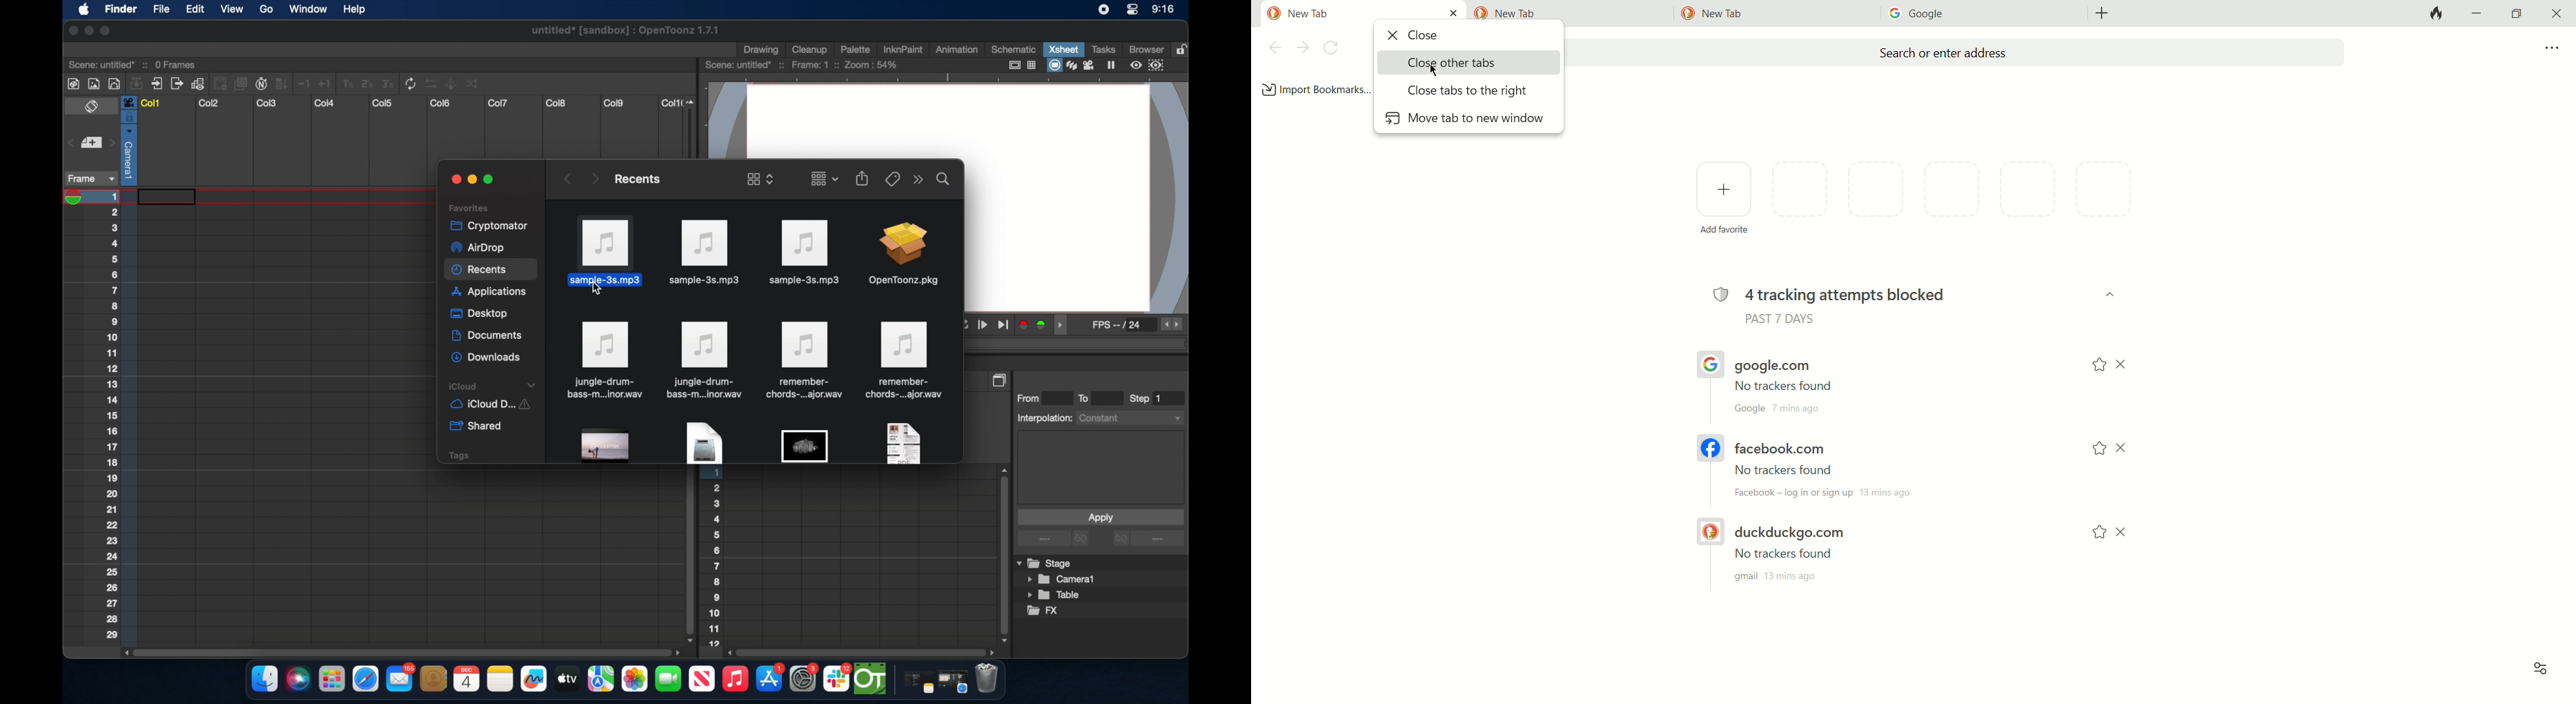 The height and width of the screenshot is (728, 2576). What do you see at coordinates (1470, 63) in the screenshot?
I see `close other tabs` at bounding box center [1470, 63].